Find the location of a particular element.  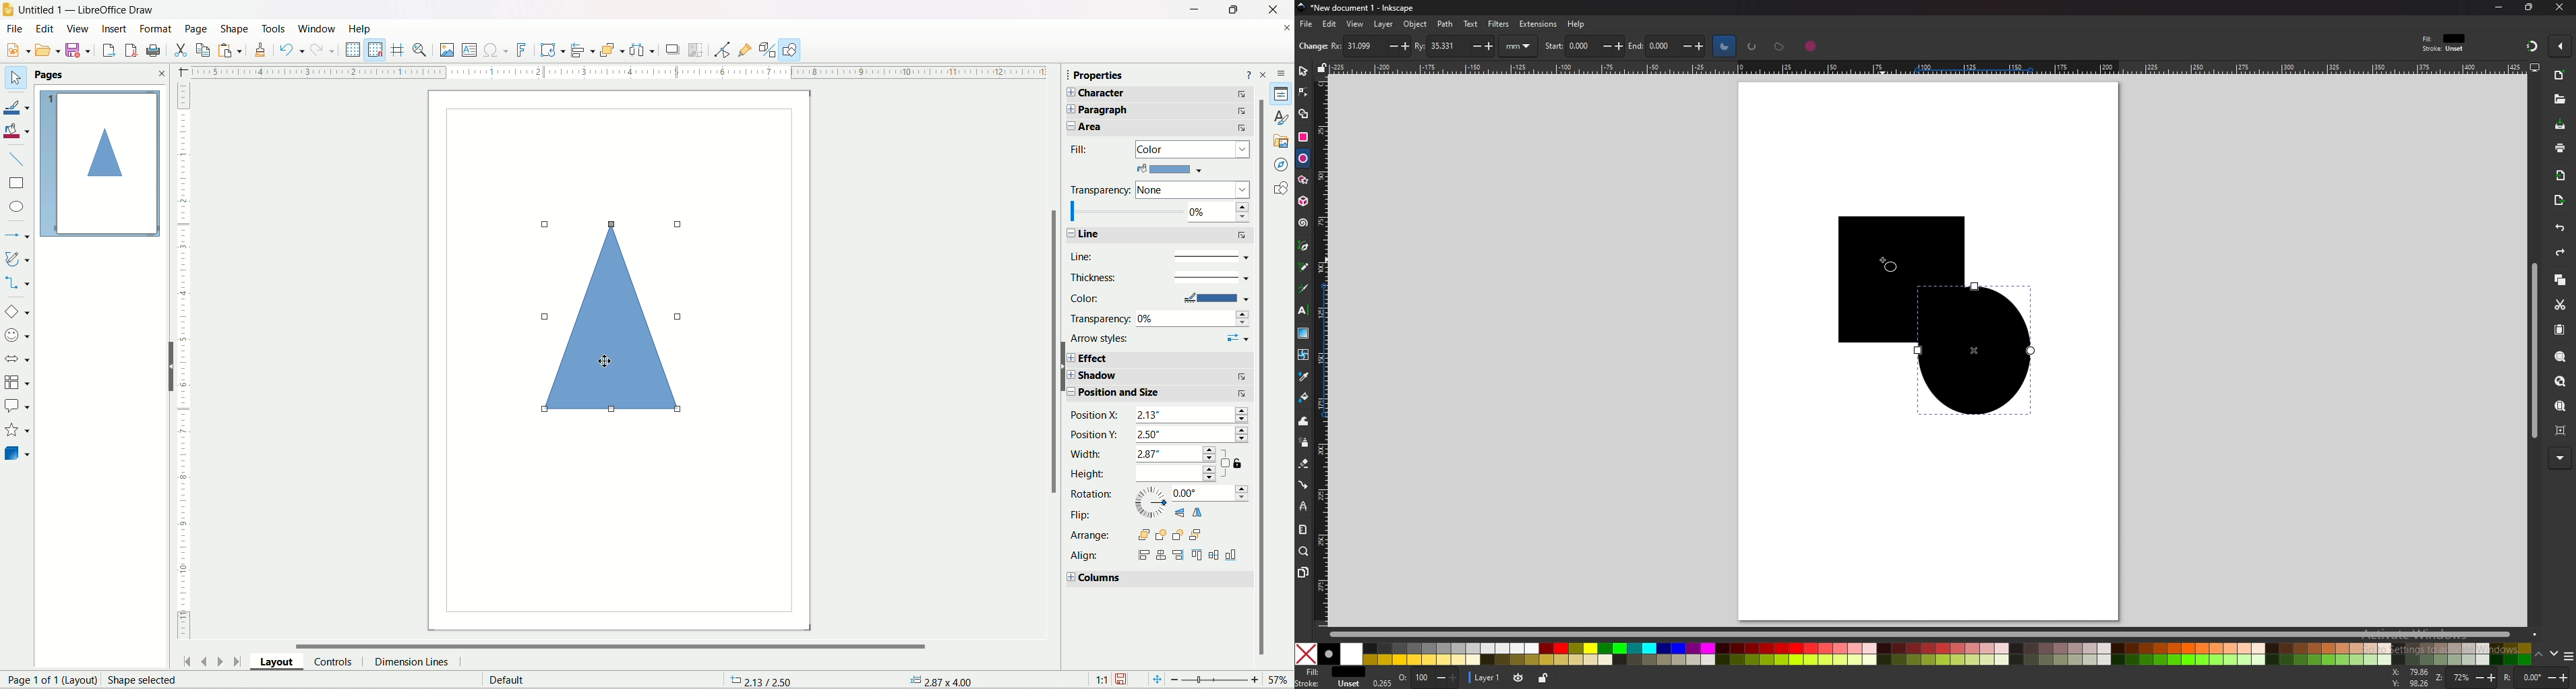

zoom page is located at coordinates (2561, 406).